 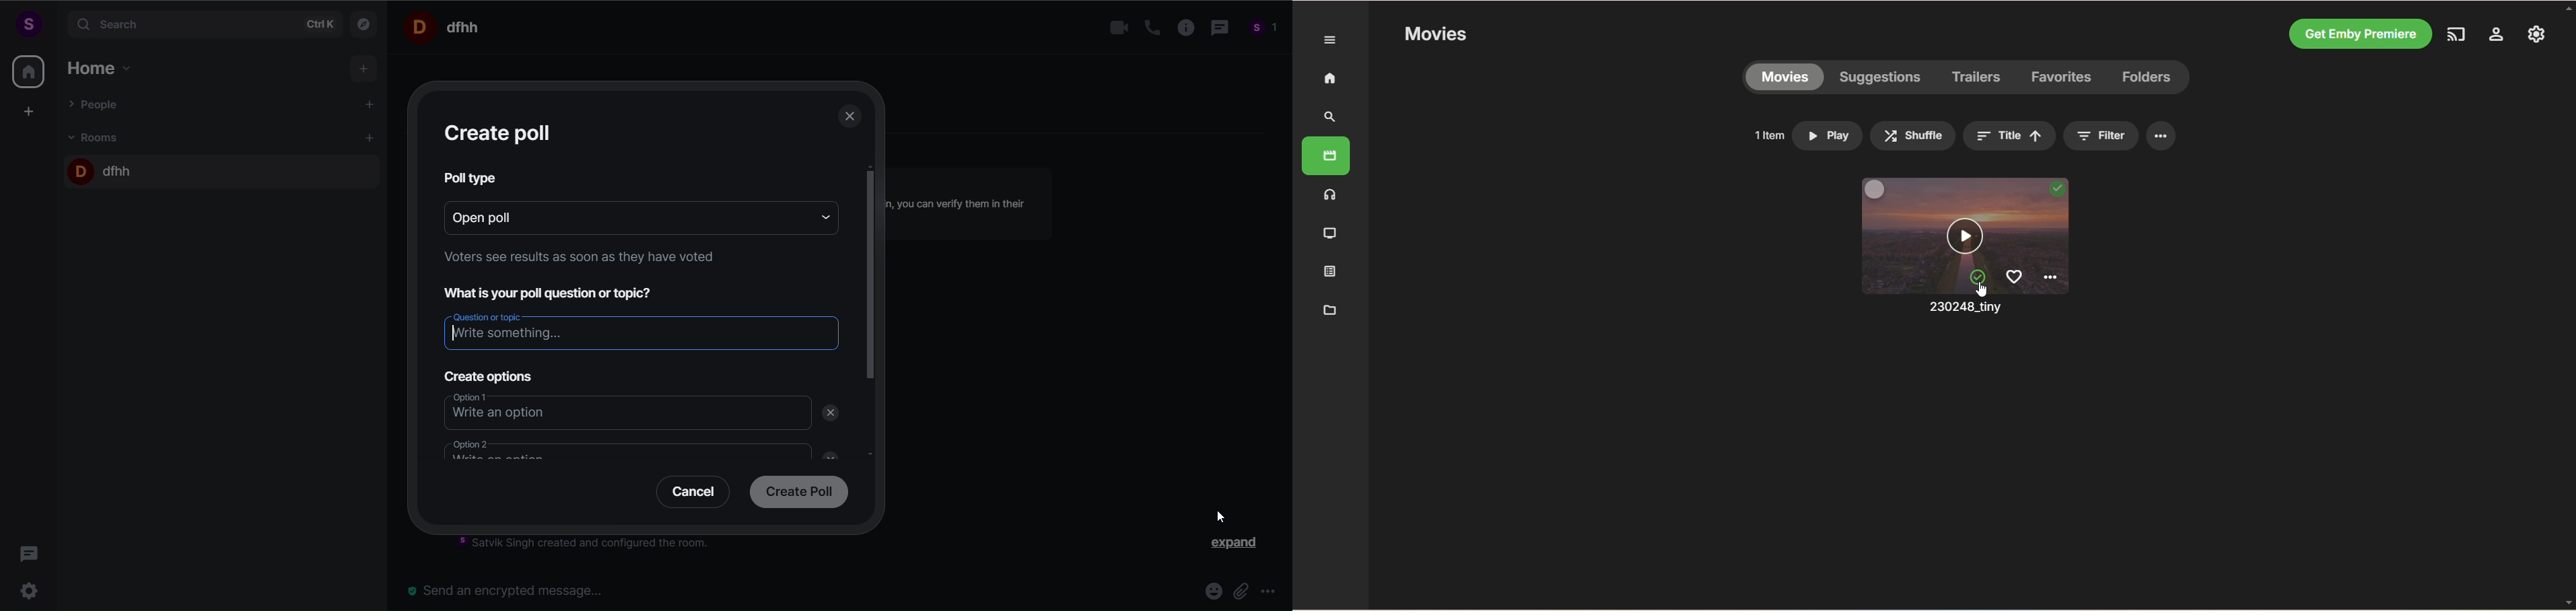 What do you see at coordinates (512, 590) in the screenshot?
I see `send an encrypted message` at bounding box center [512, 590].